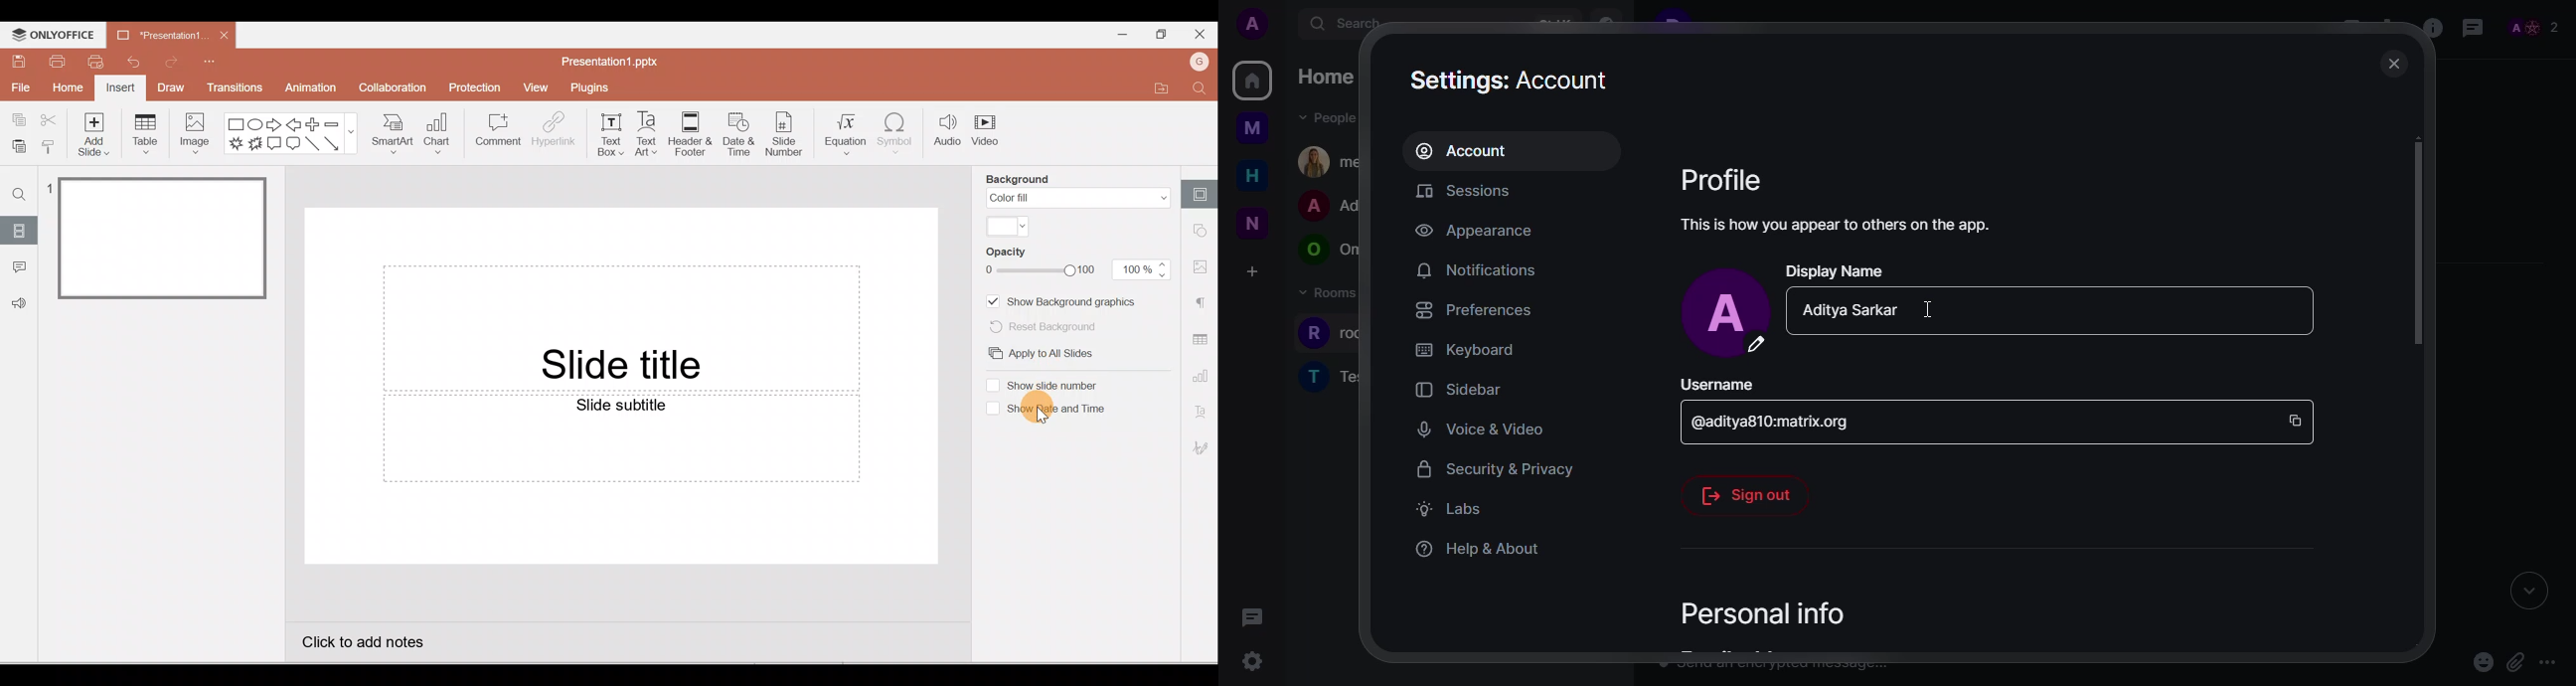  Describe the element at coordinates (785, 135) in the screenshot. I see `Slide number` at that location.